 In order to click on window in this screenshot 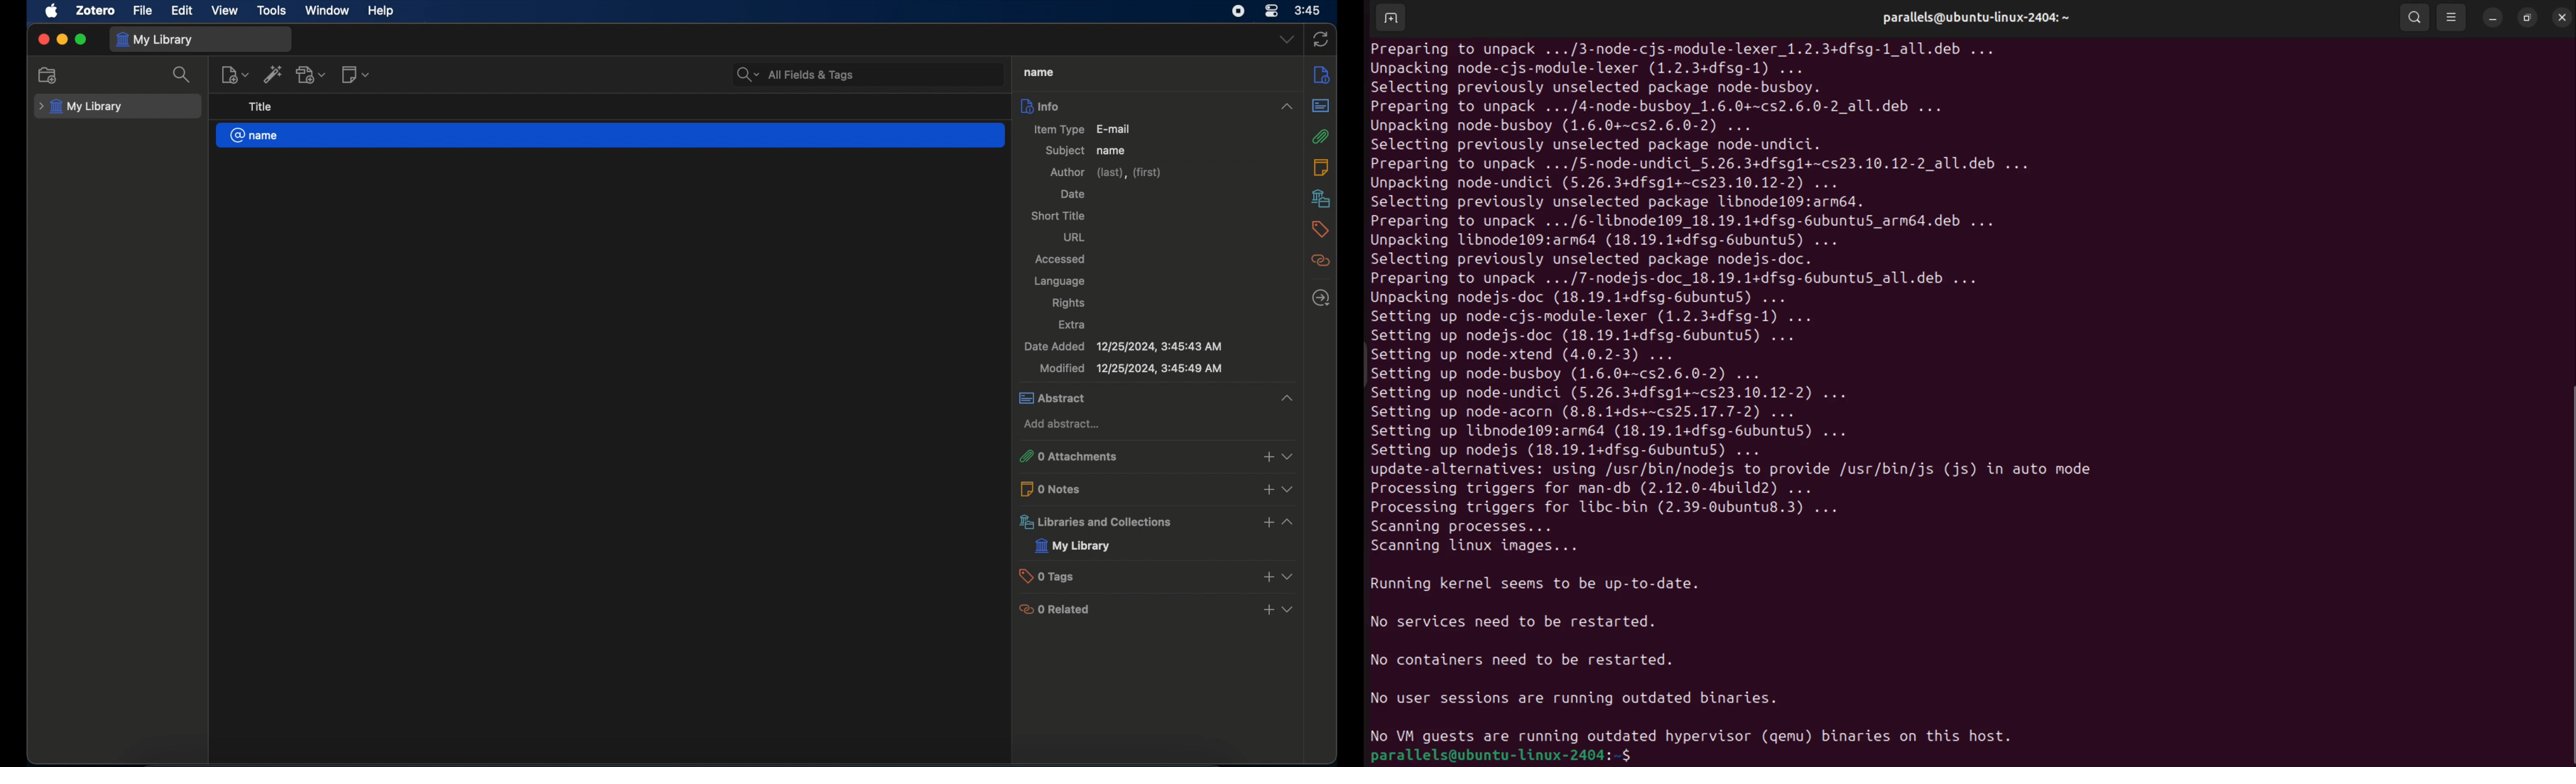, I will do `click(327, 11)`.